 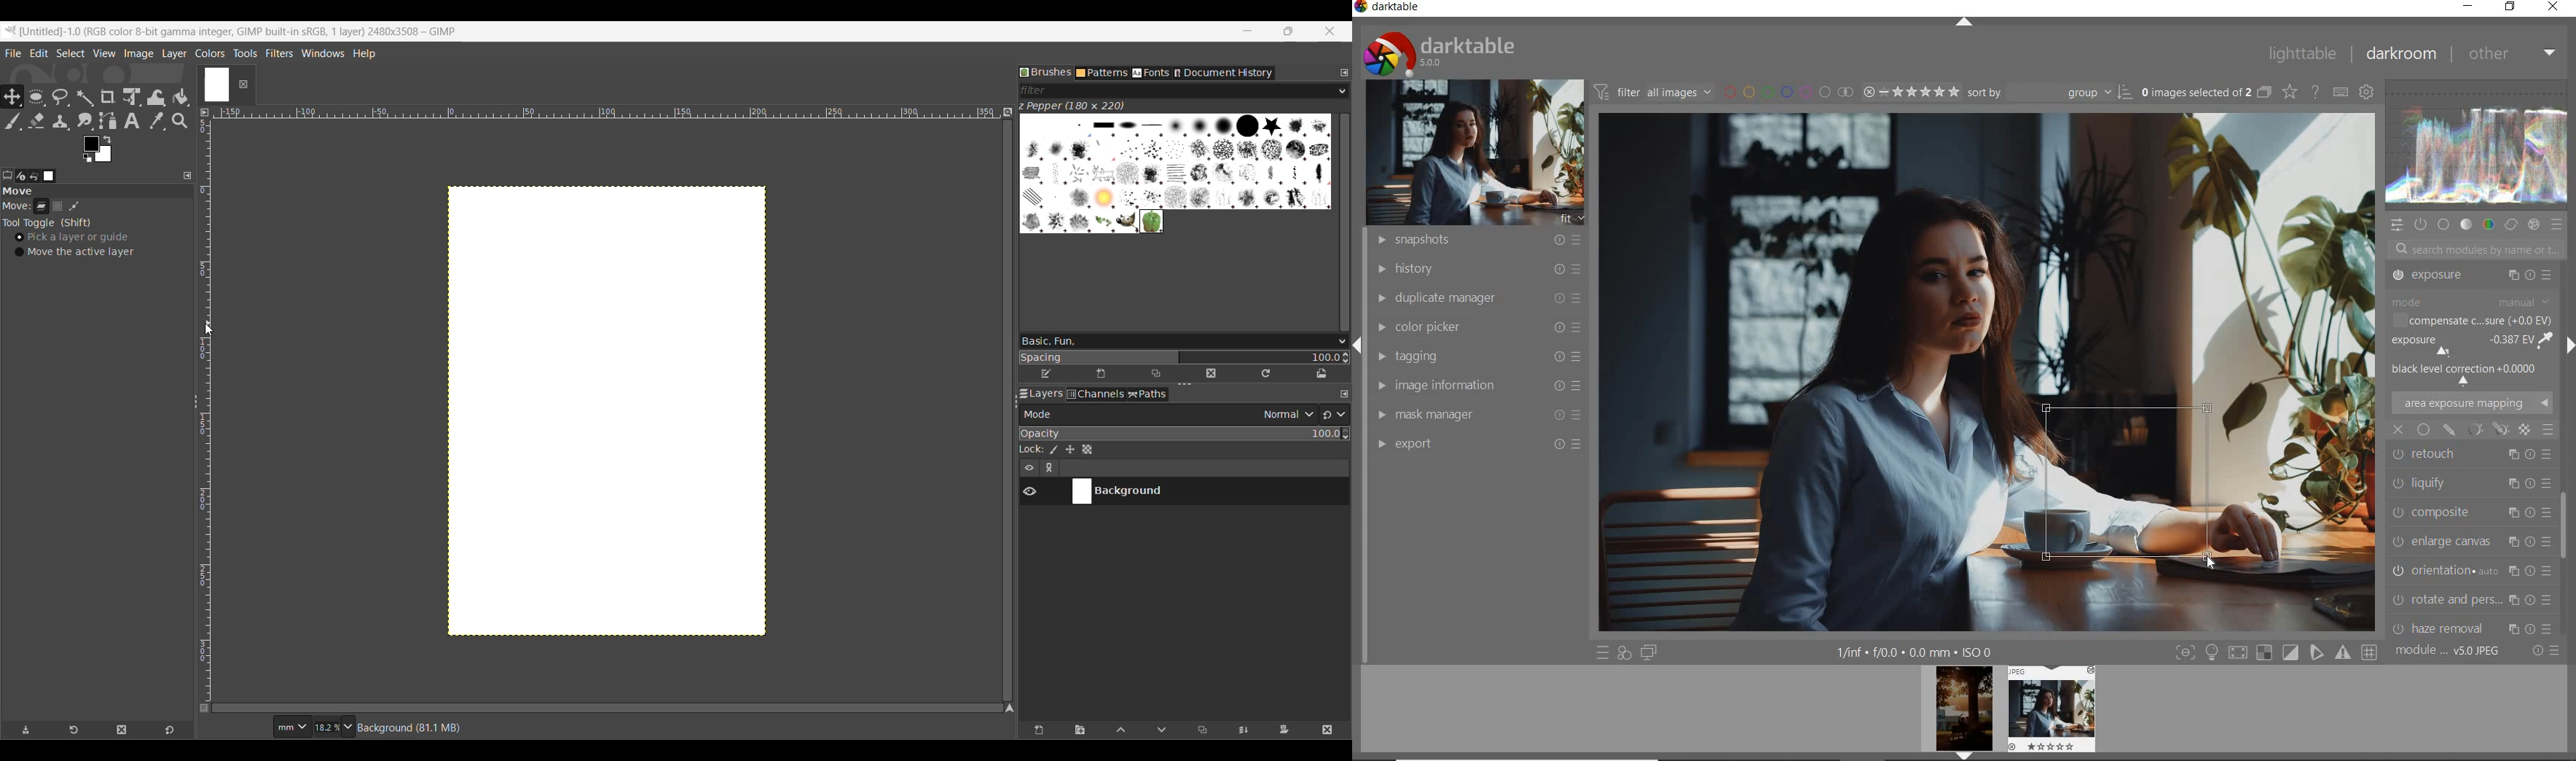 I want to click on Add mask that allows non-destructive editing of transparency, so click(x=1284, y=731).